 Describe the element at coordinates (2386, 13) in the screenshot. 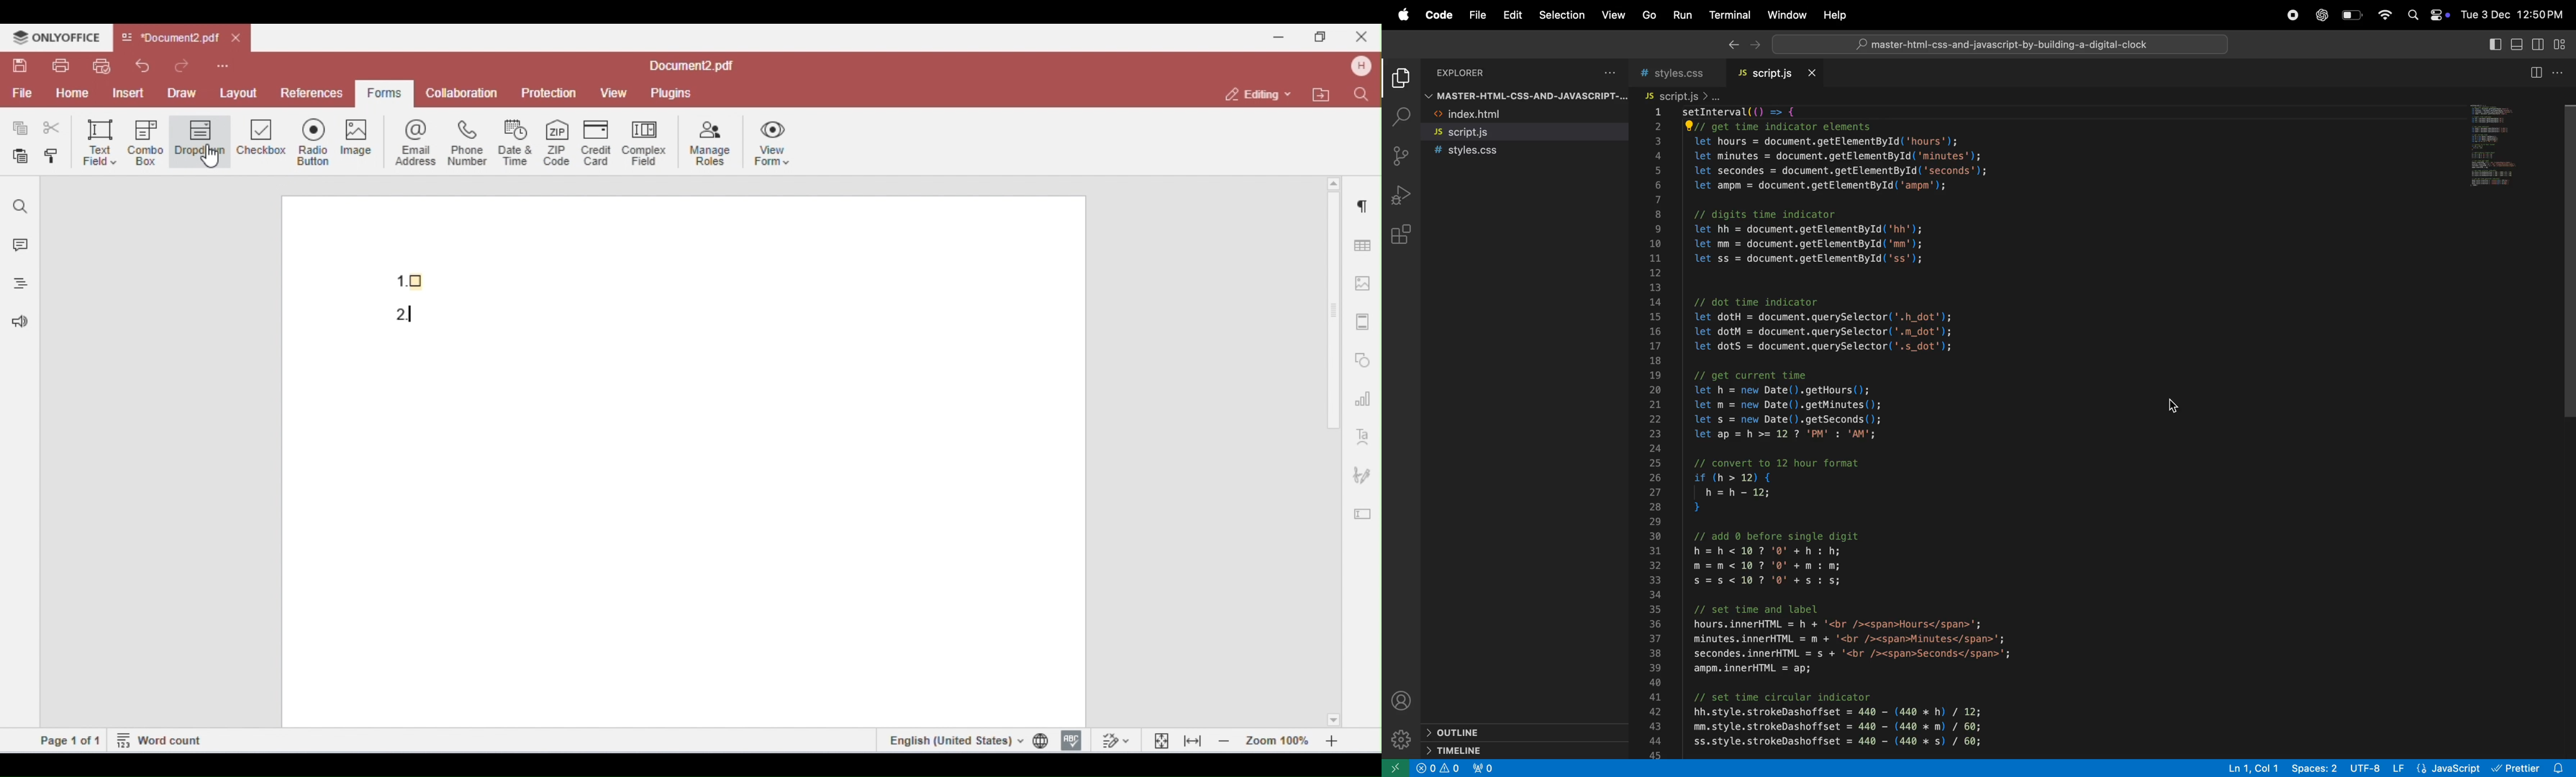

I see `wifi` at that location.